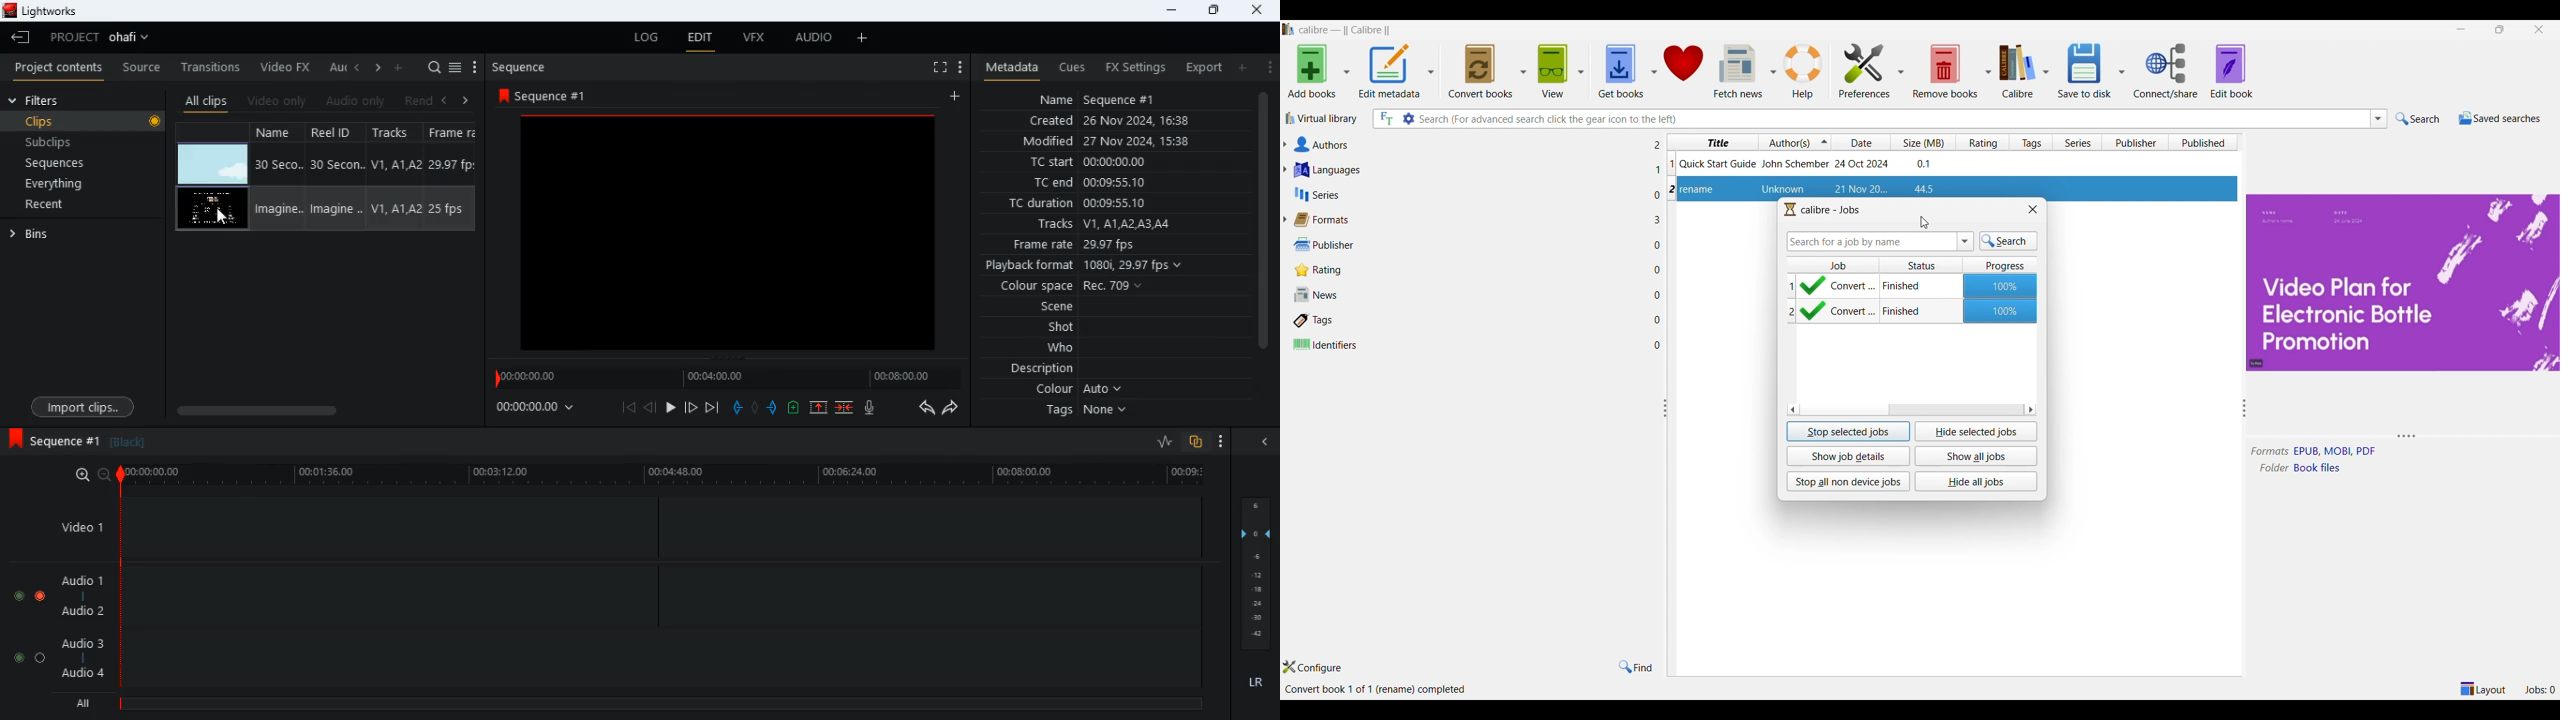 This screenshot has width=2576, height=728. I want to click on everything, so click(60, 186).